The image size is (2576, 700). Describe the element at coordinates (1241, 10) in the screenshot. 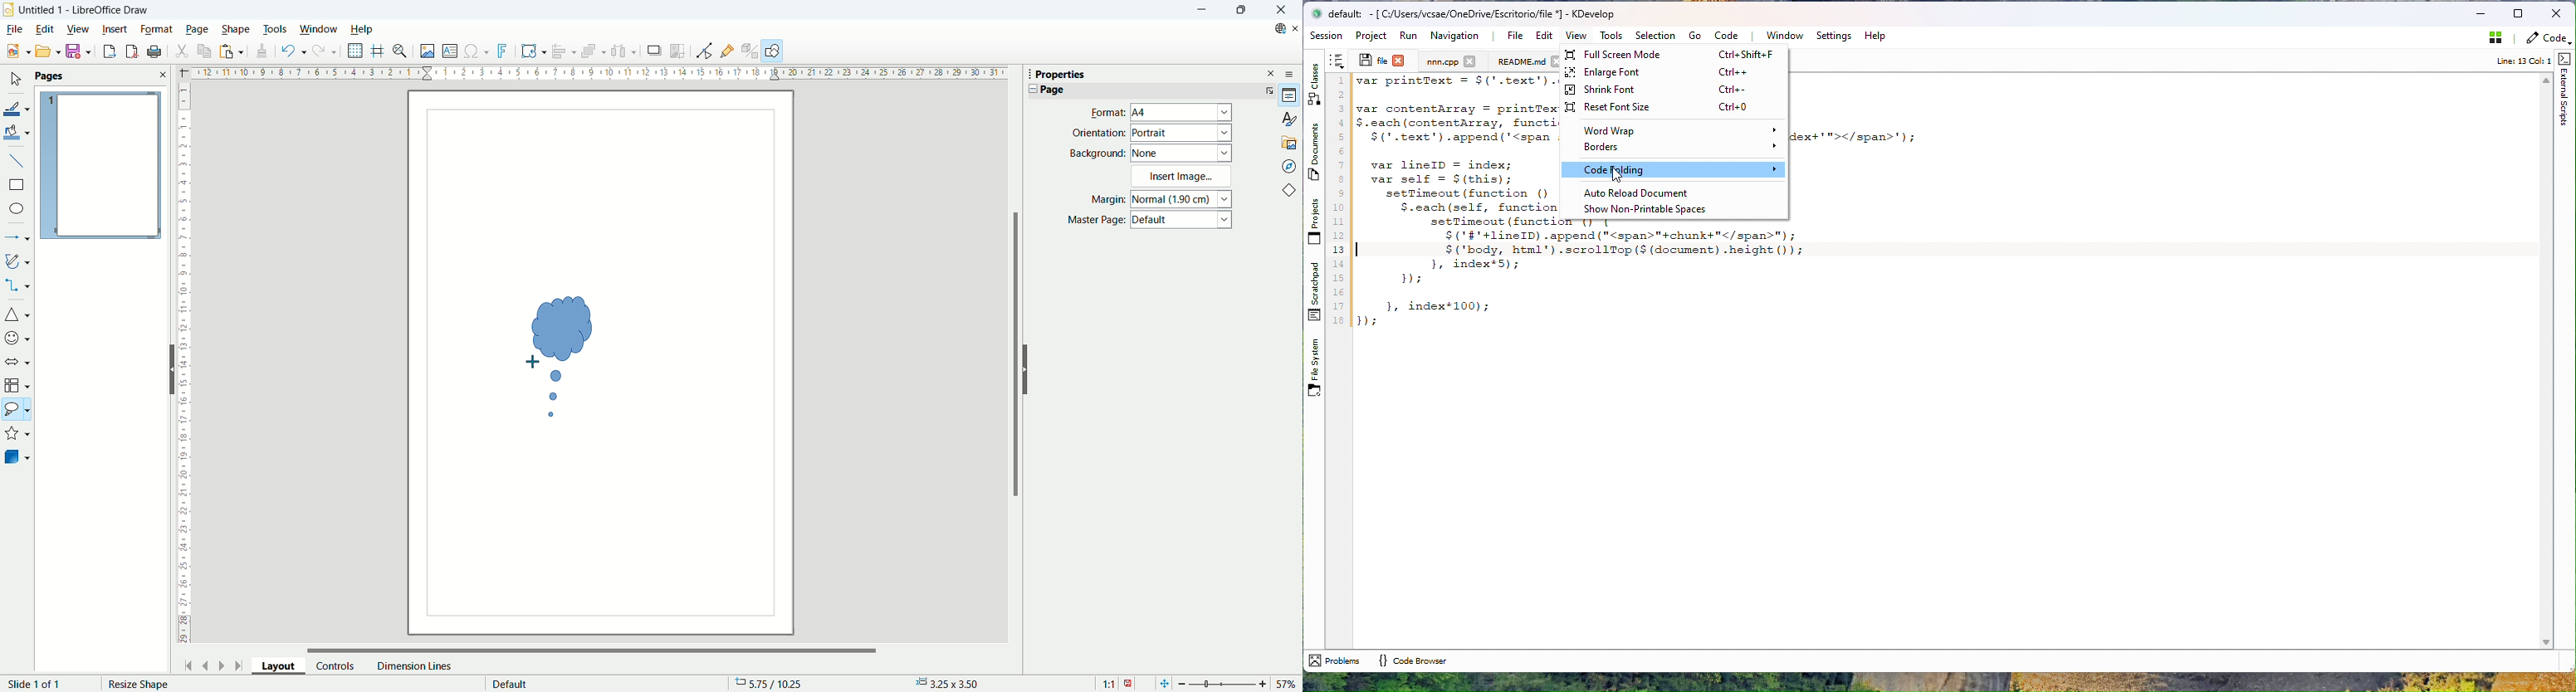

I see `Maximize` at that location.